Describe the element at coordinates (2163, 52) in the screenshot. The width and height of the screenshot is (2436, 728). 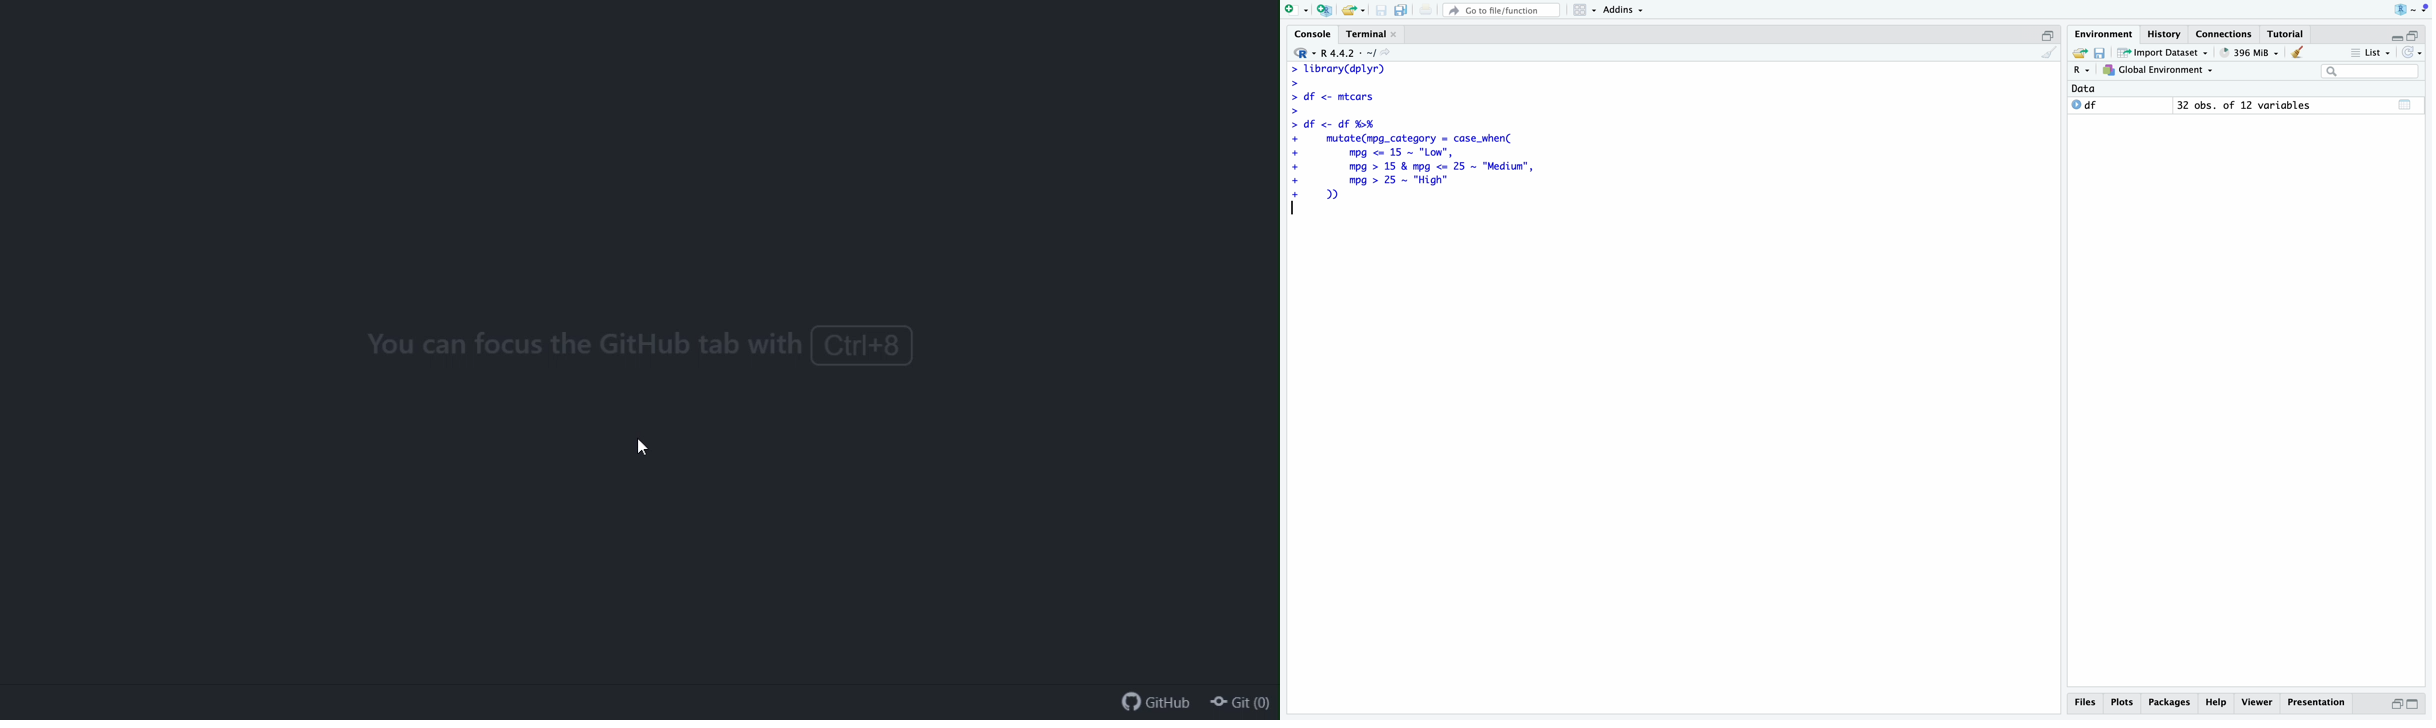
I see `Import Datasets` at that location.